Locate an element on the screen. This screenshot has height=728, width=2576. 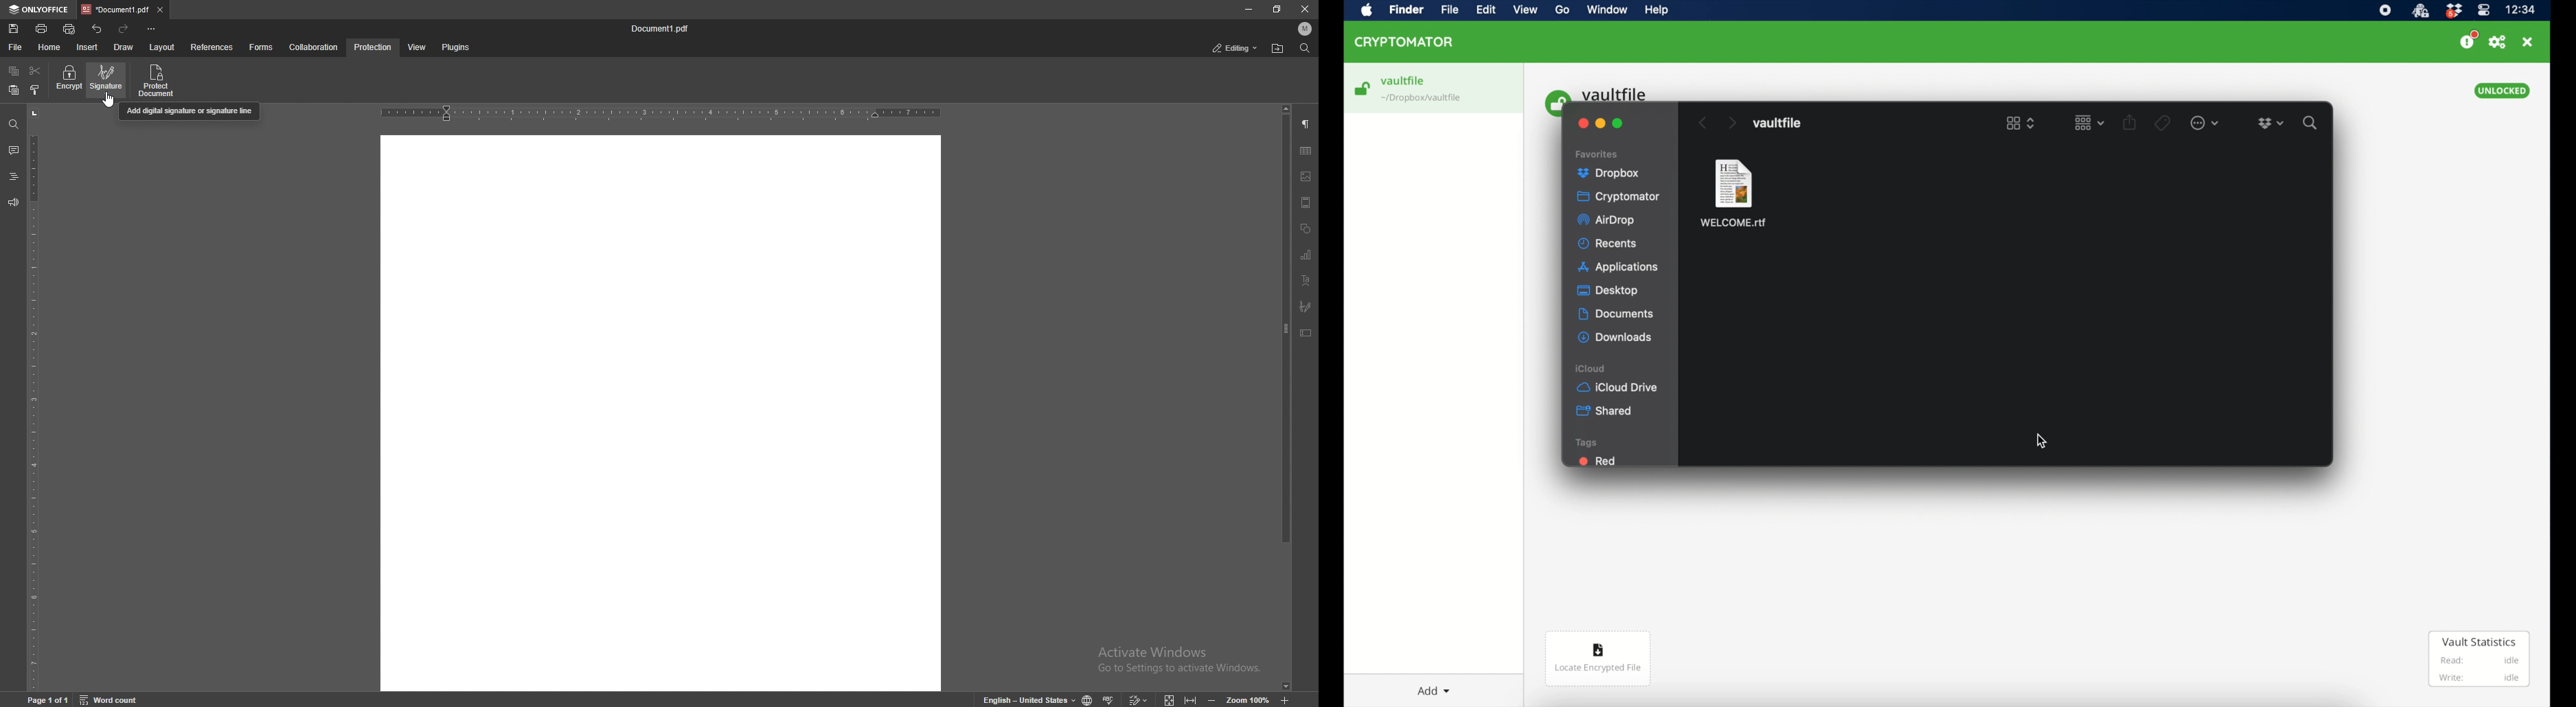
cryptomator is located at coordinates (1404, 41).